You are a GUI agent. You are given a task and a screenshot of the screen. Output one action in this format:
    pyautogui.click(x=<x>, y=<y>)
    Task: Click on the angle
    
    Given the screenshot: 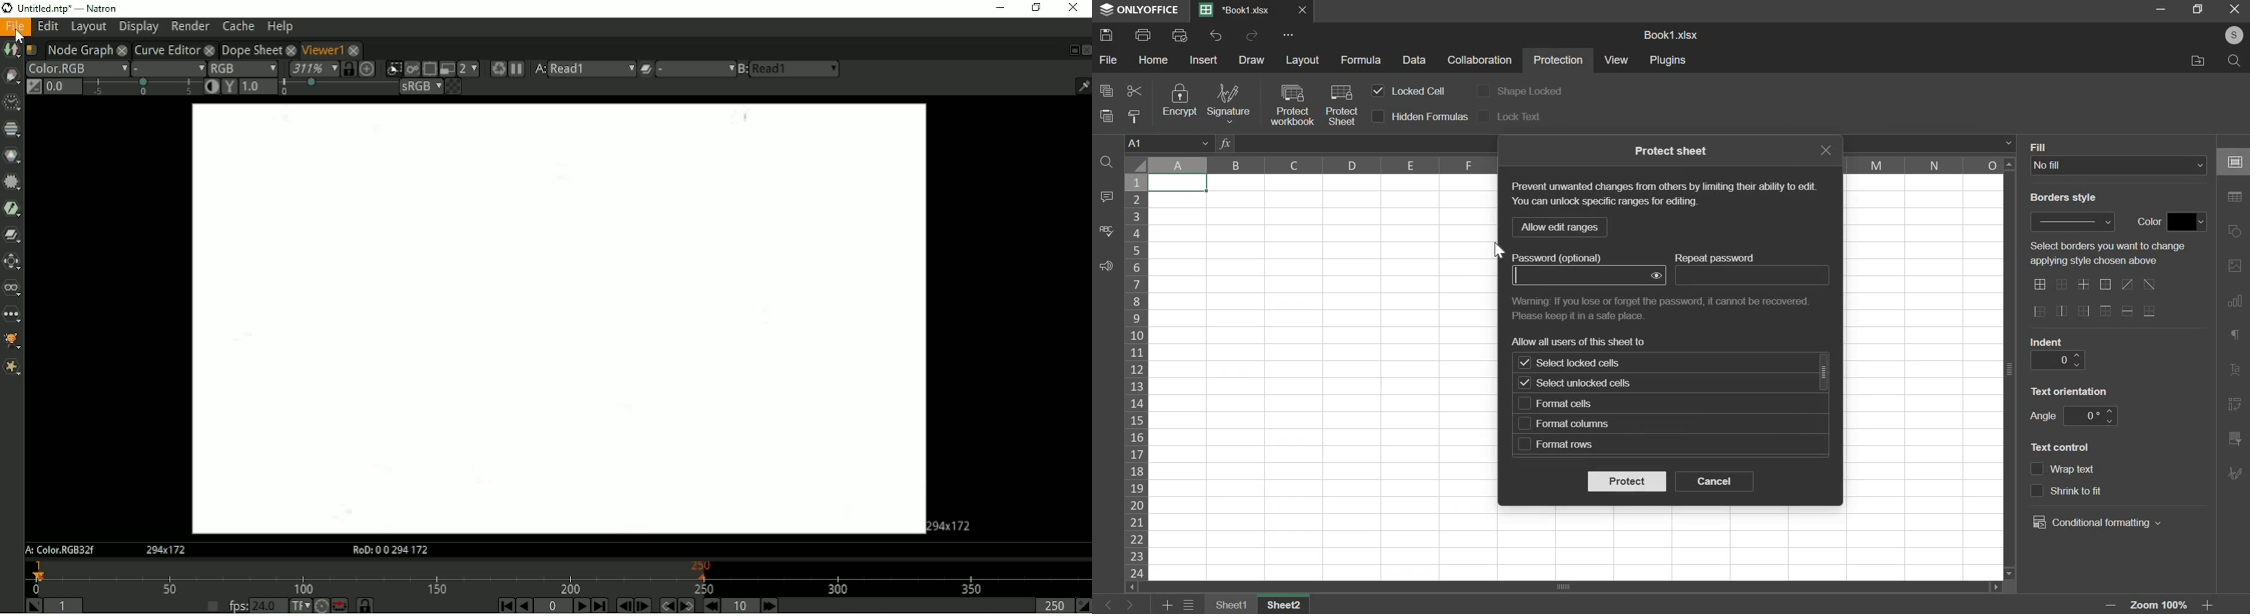 What is the action you would take?
    pyautogui.click(x=2043, y=416)
    